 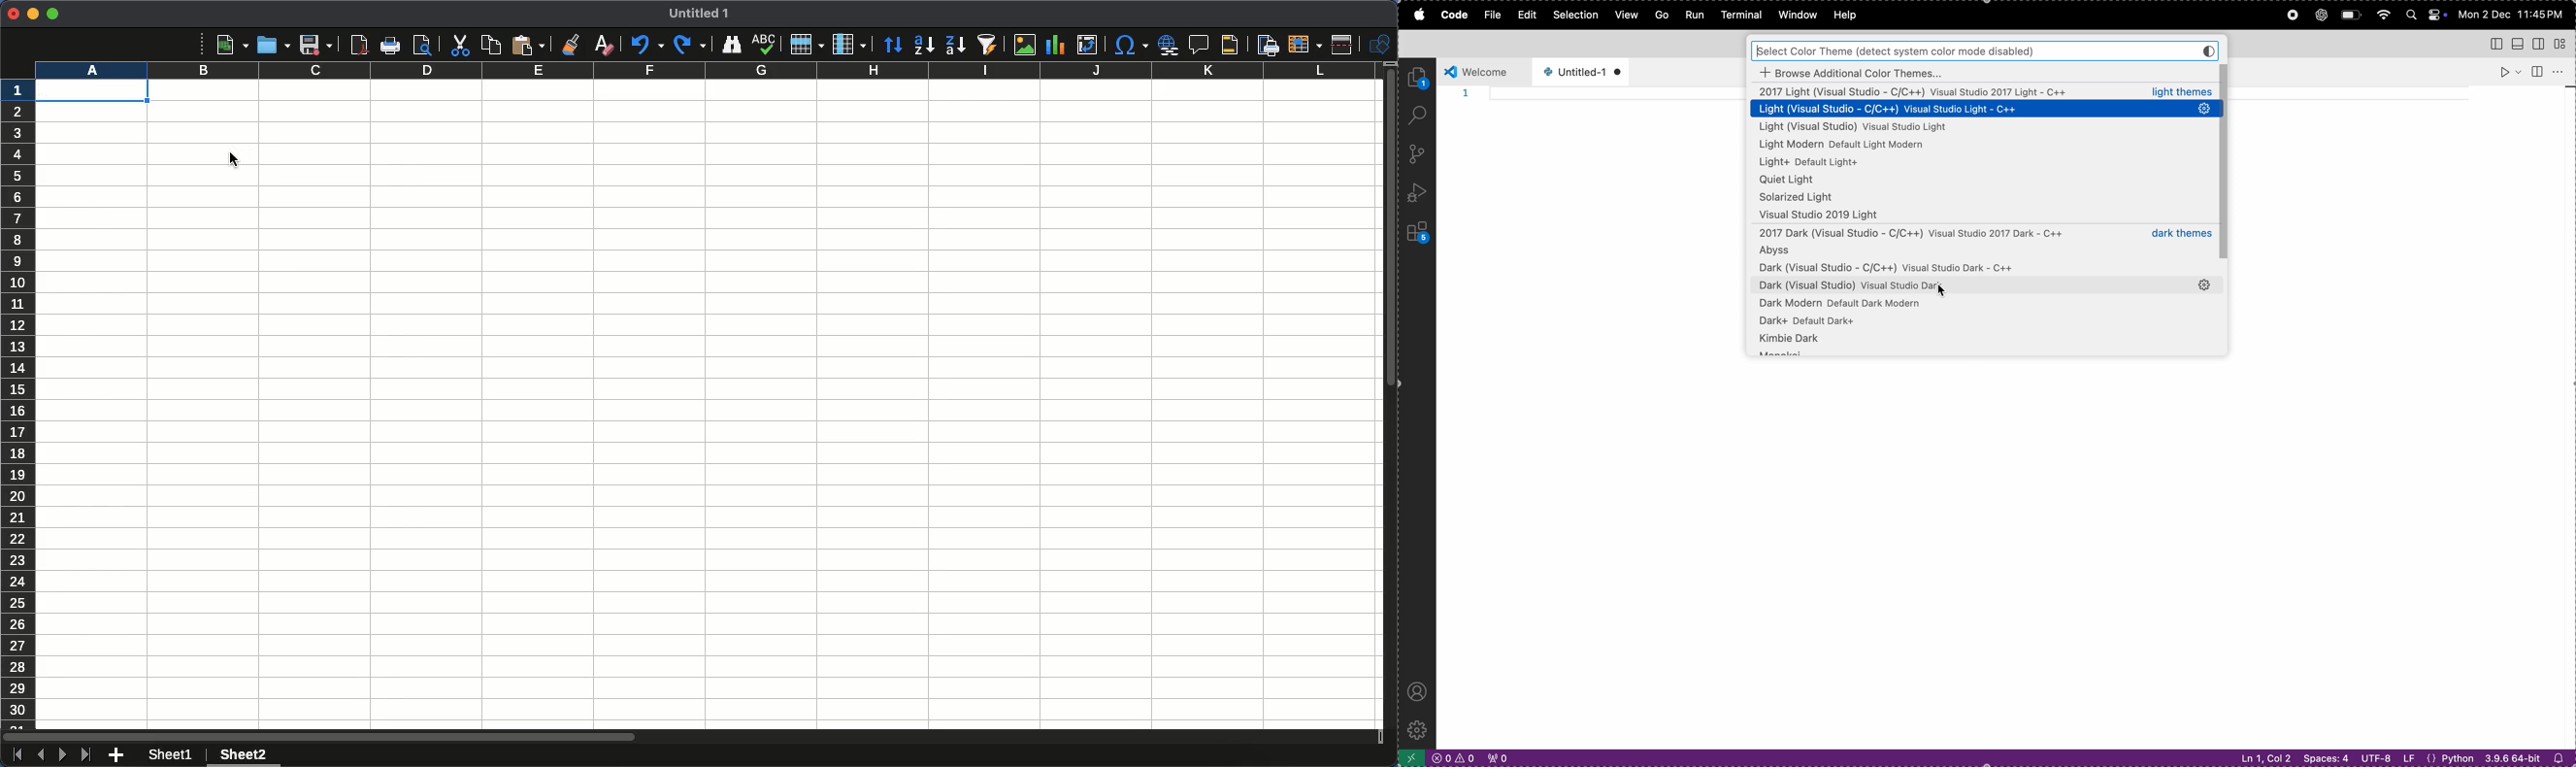 What do you see at coordinates (63, 755) in the screenshot?
I see `Next sheet` at bounding box center [63, 755].